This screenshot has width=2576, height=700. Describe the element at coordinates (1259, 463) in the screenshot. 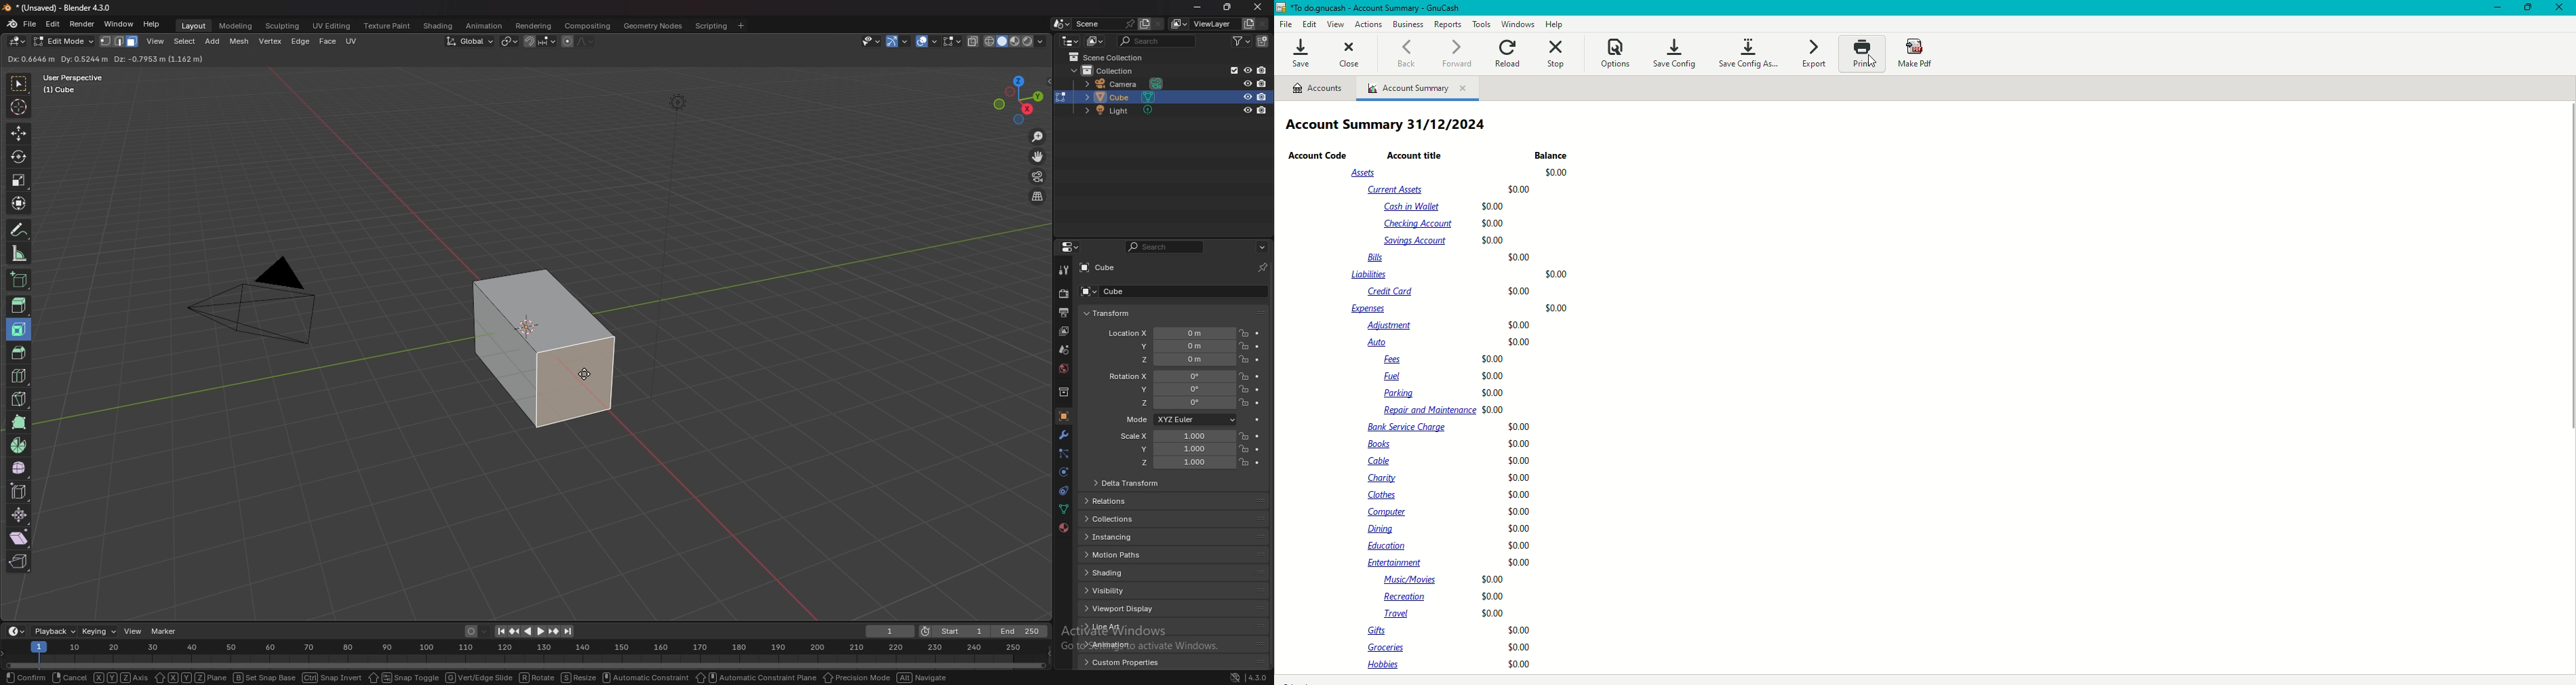

I see `animate property` at that location.